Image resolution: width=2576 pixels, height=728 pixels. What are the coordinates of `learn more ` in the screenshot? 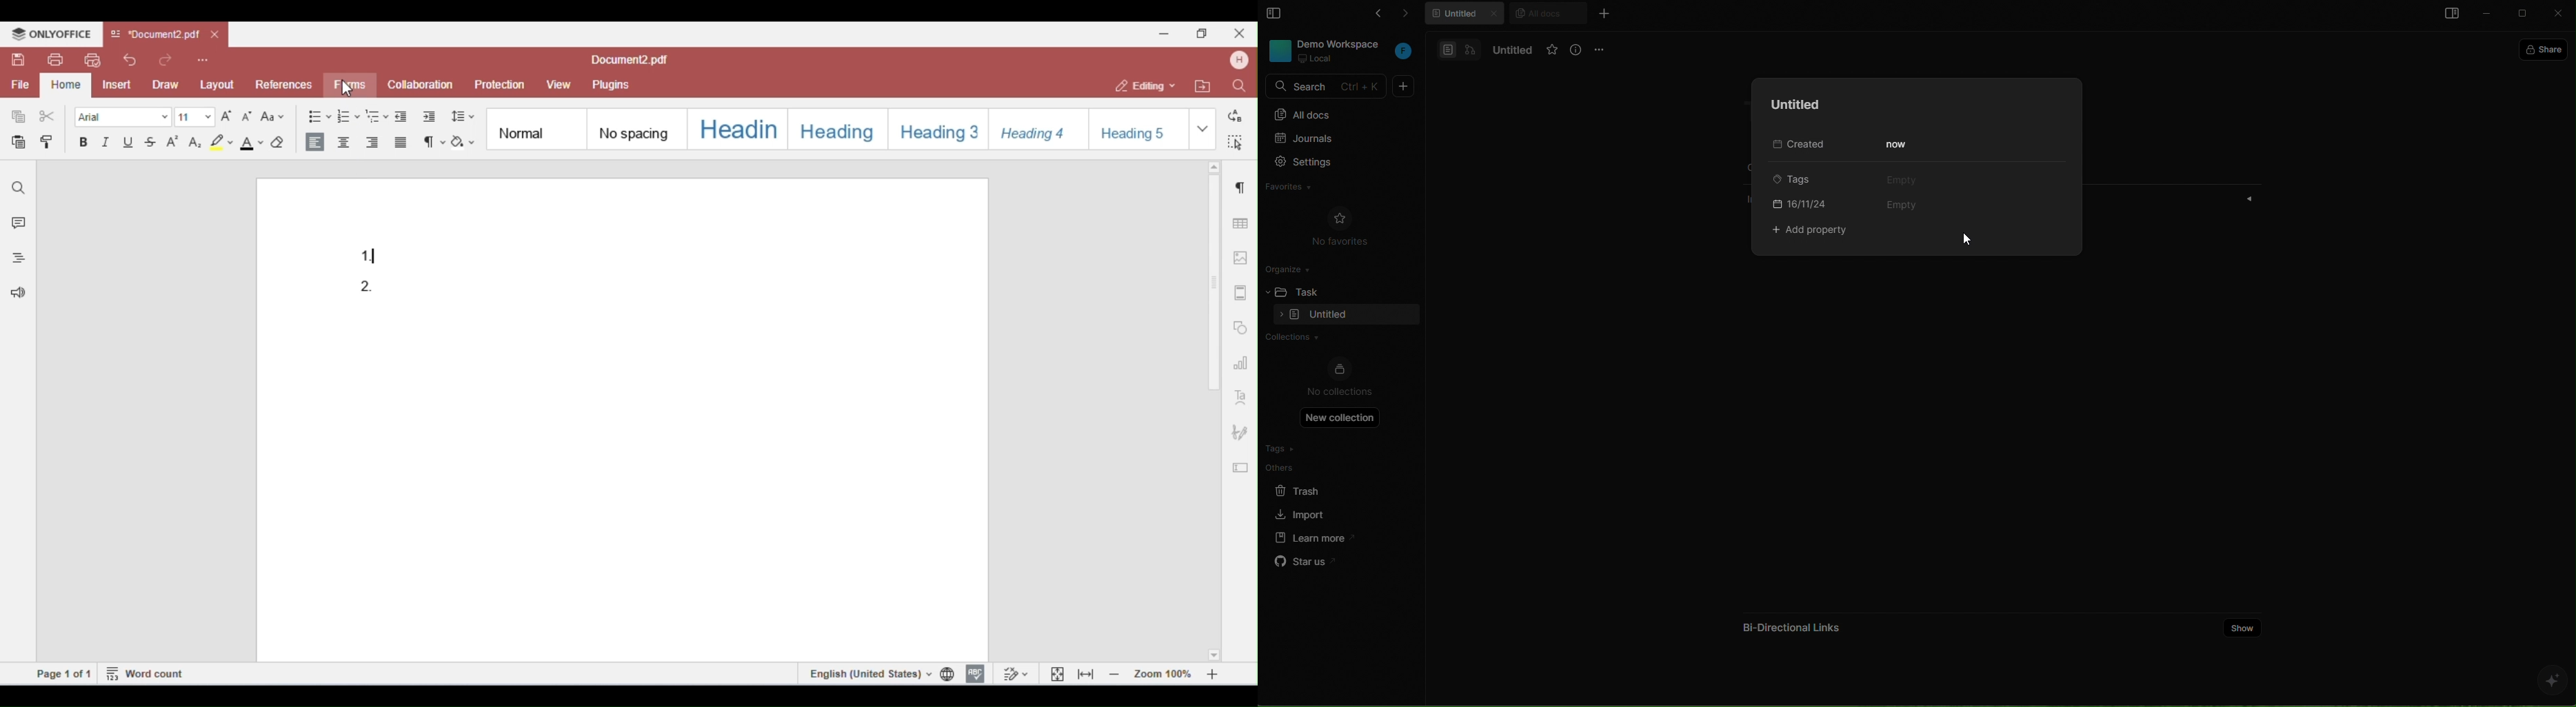 It's located at (1310, 537).